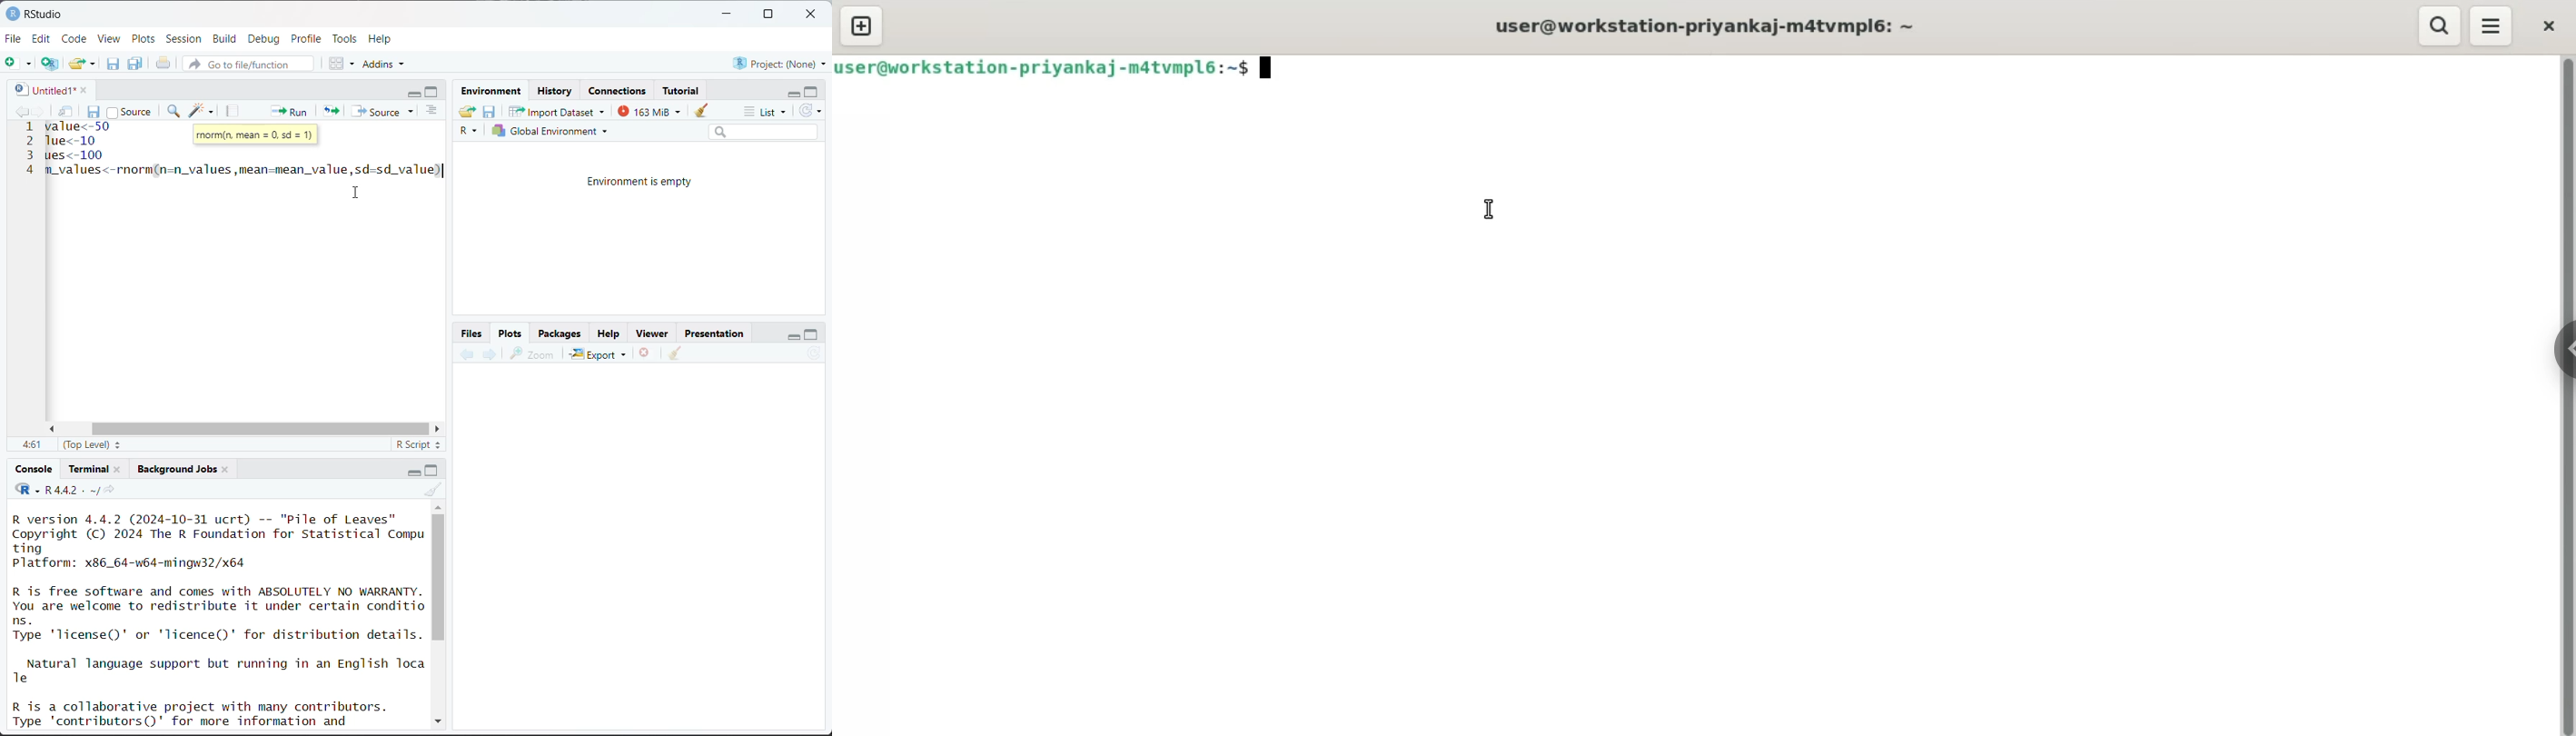 This screenshot has width=2576, height=756. What do you see at coordinates (469, 113) in the screenshot?
I see `load workspace` at bounding box center [469, 113].